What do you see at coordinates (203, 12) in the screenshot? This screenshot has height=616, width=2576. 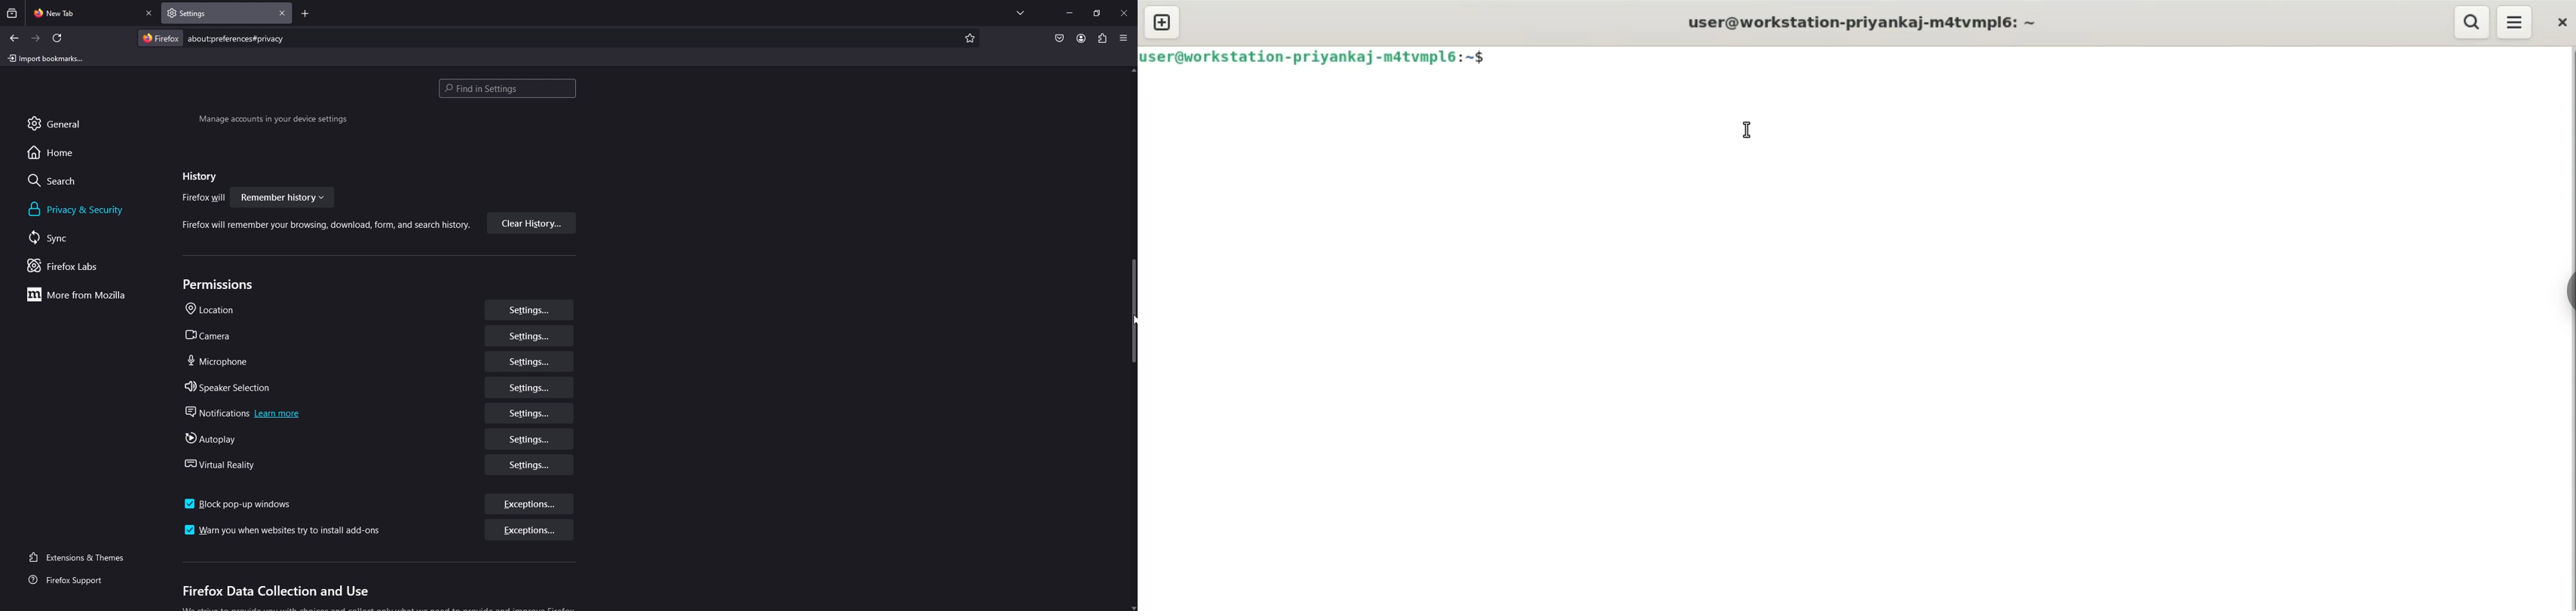 I see `settings tab` at bounding box center [203, 12].